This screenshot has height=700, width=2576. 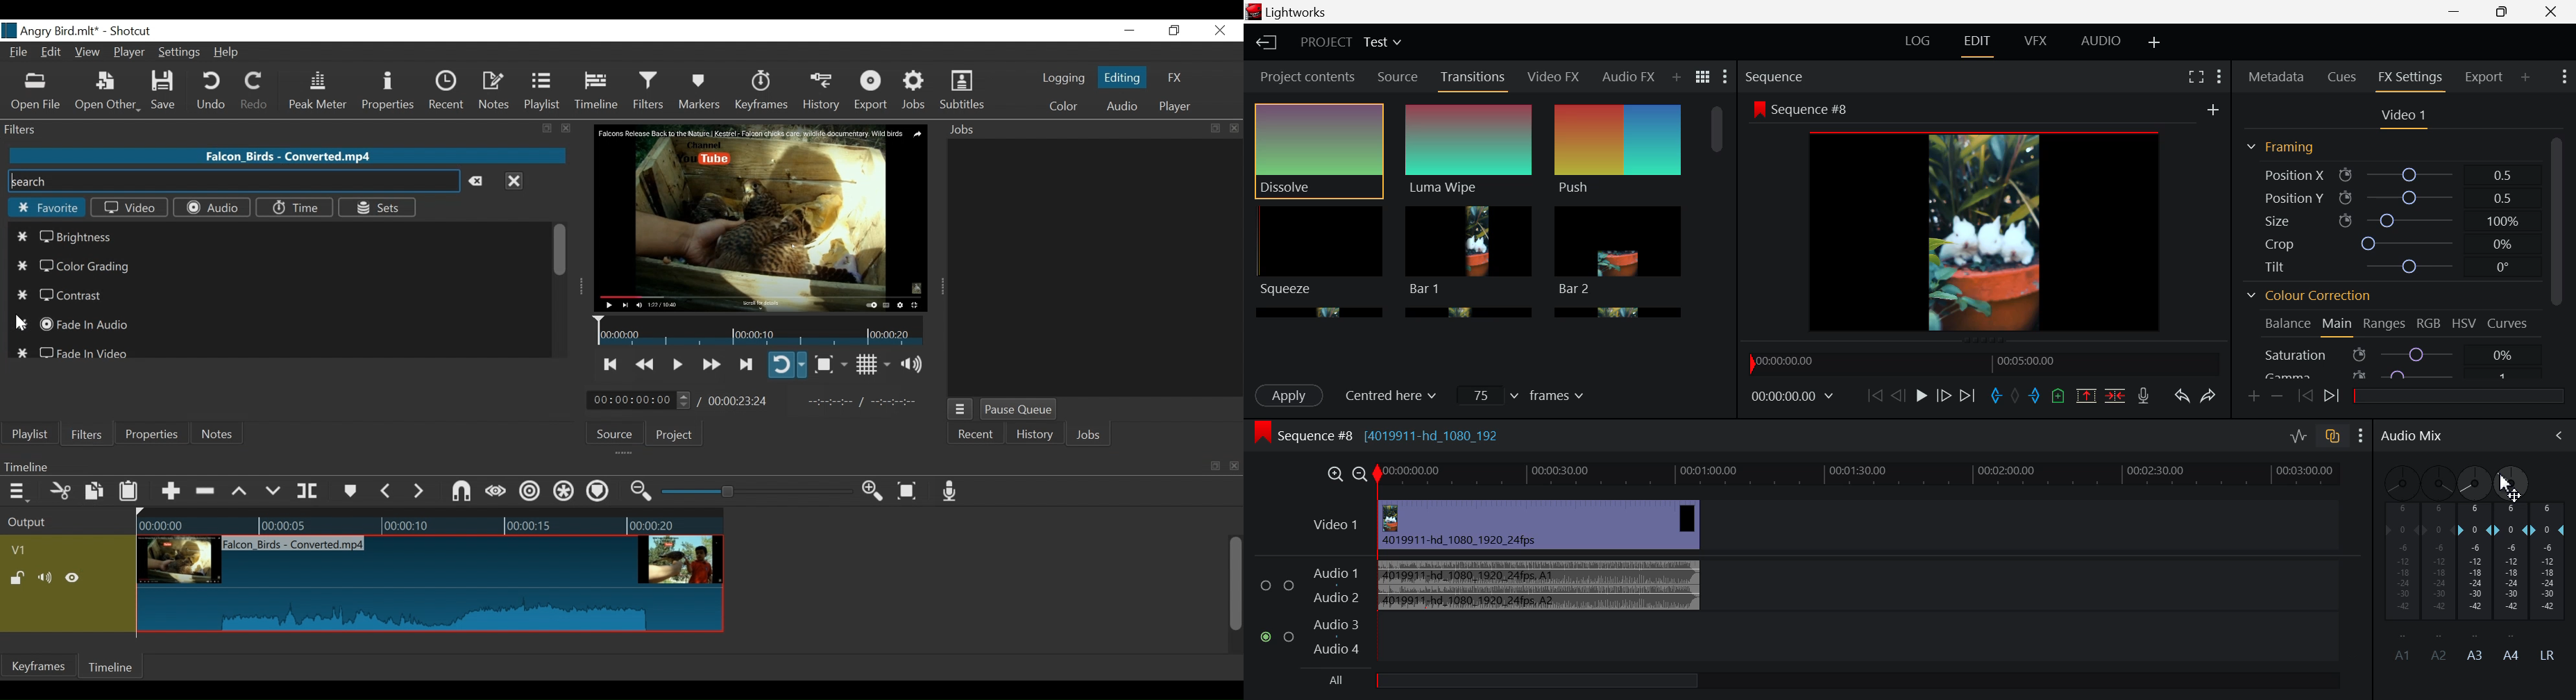 What do you see at coordinates (1725, 76) in the screenshot?
I see `Show Settings` at bounding box center [1725, 76].